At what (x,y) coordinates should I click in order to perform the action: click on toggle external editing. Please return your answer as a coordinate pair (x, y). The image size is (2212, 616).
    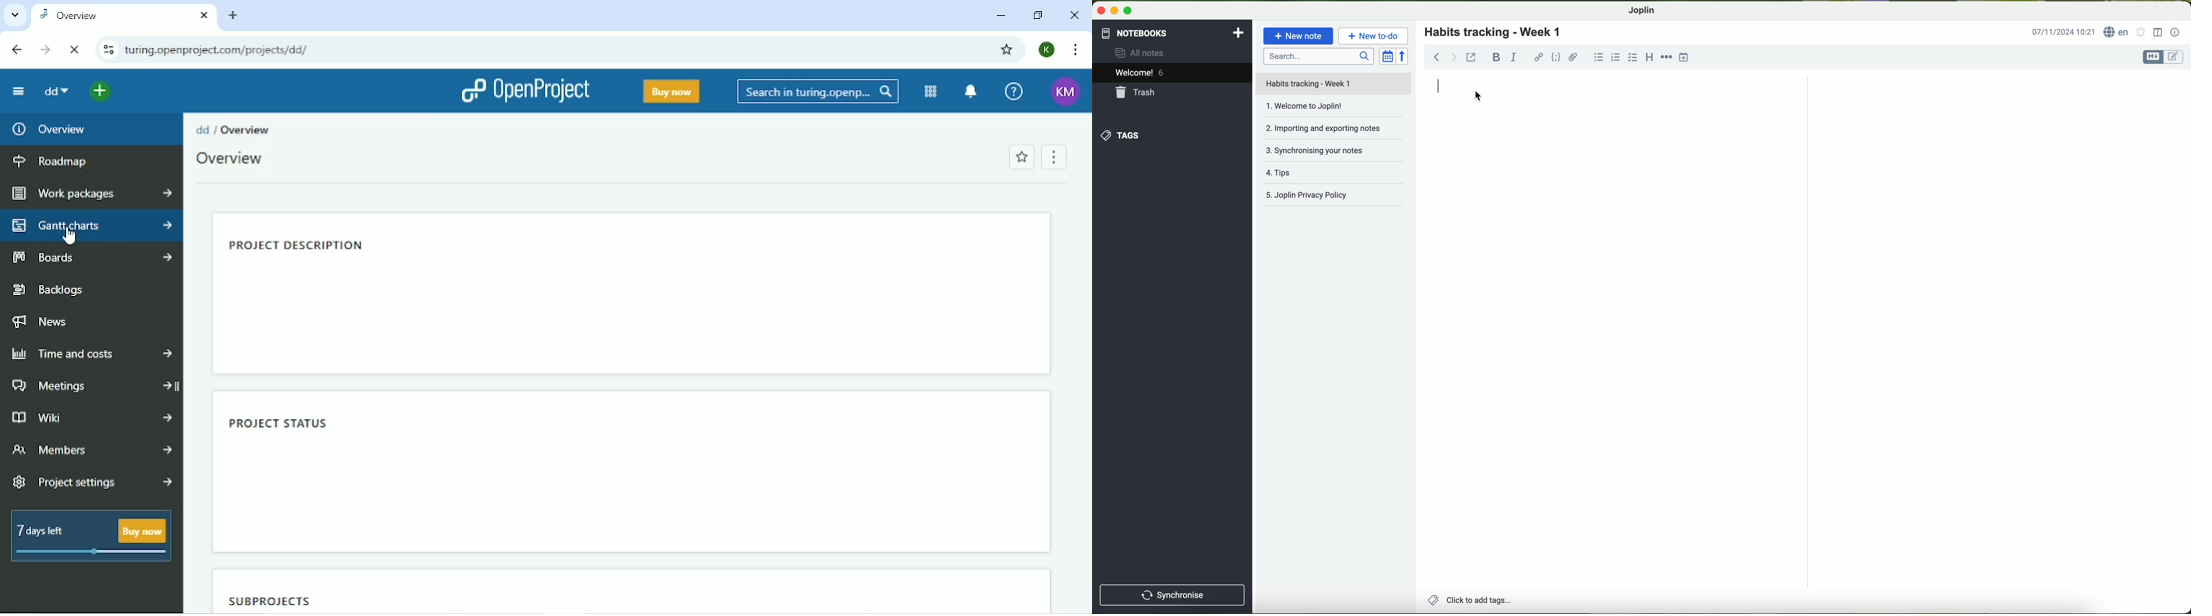
    Looking at the image, I should click on (1471, 57).